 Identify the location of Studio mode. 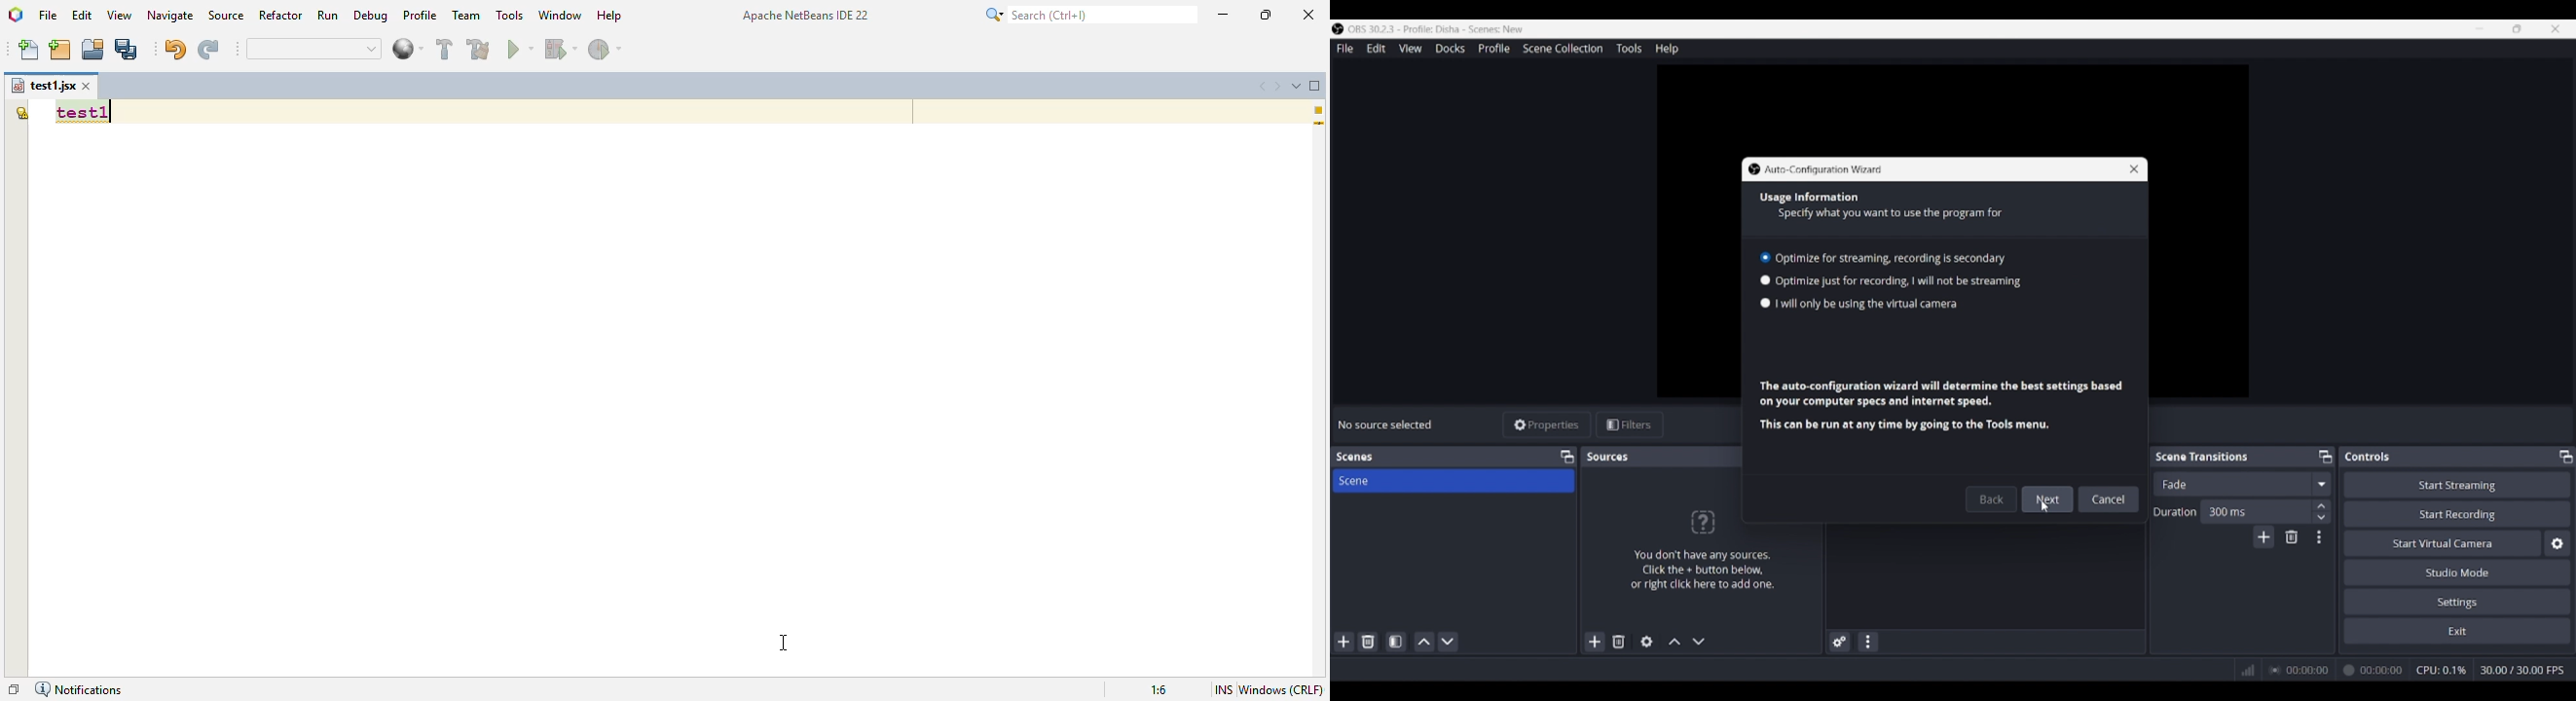
(2457, 572).